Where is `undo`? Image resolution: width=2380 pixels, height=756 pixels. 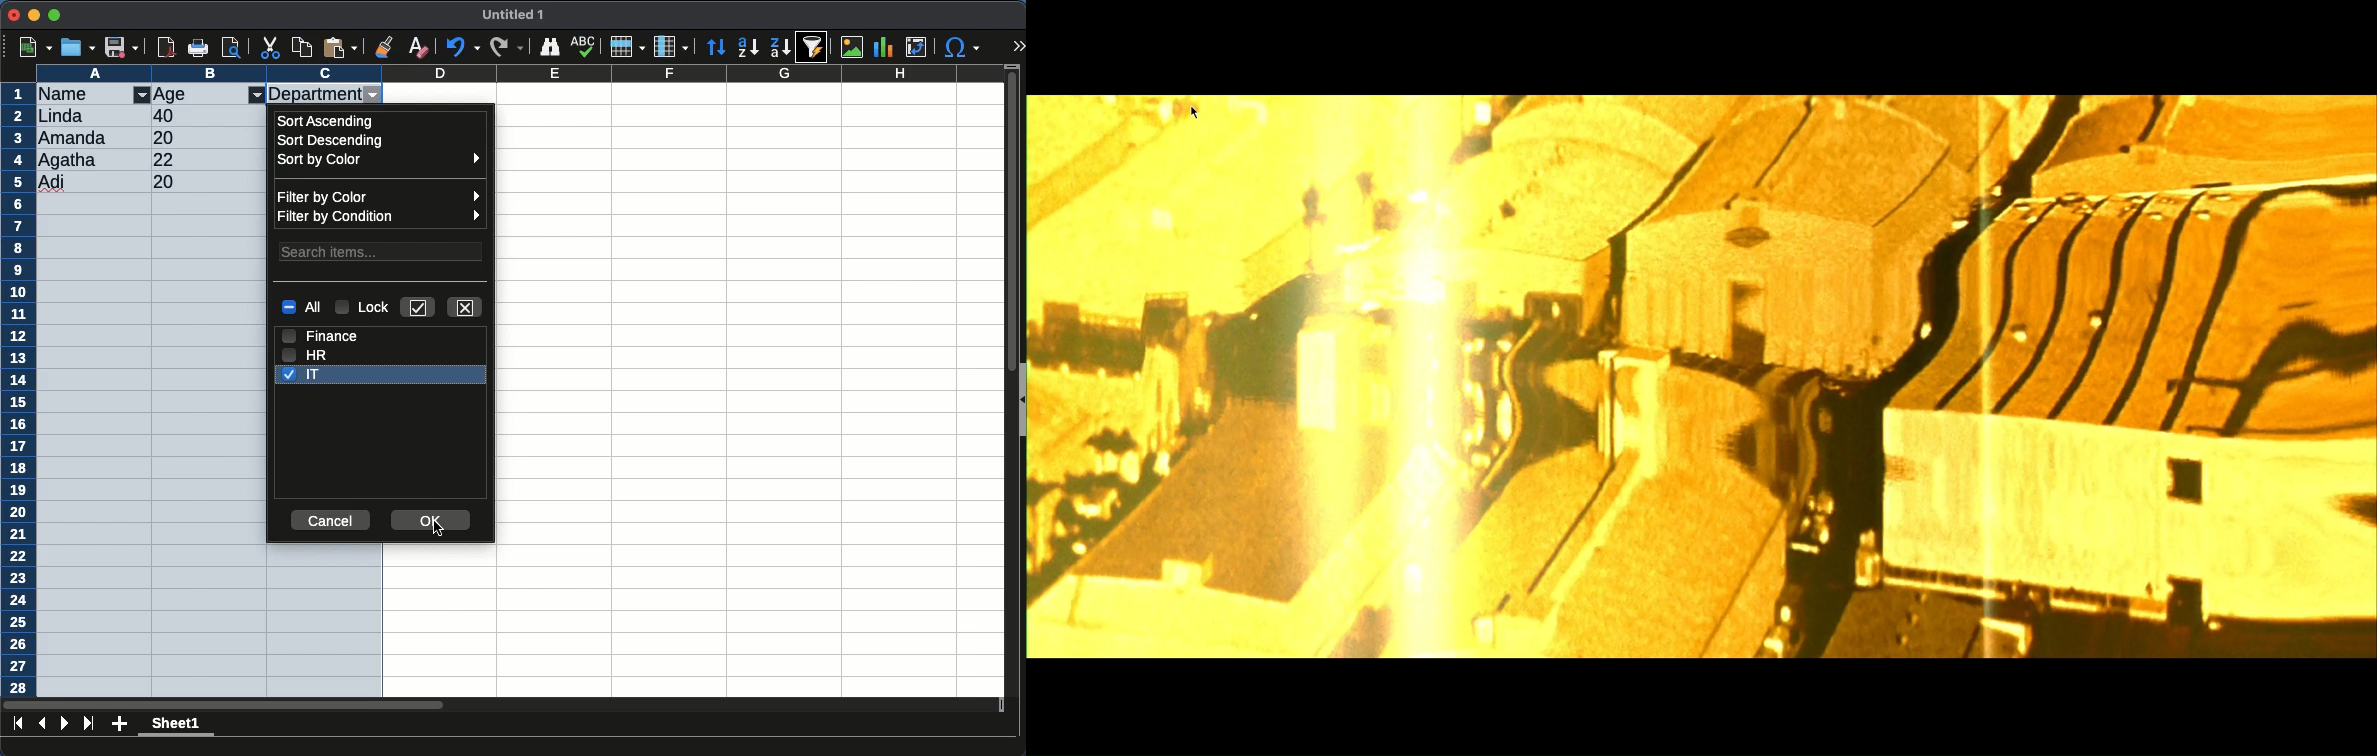
undo is located at coordinates (463, 48).